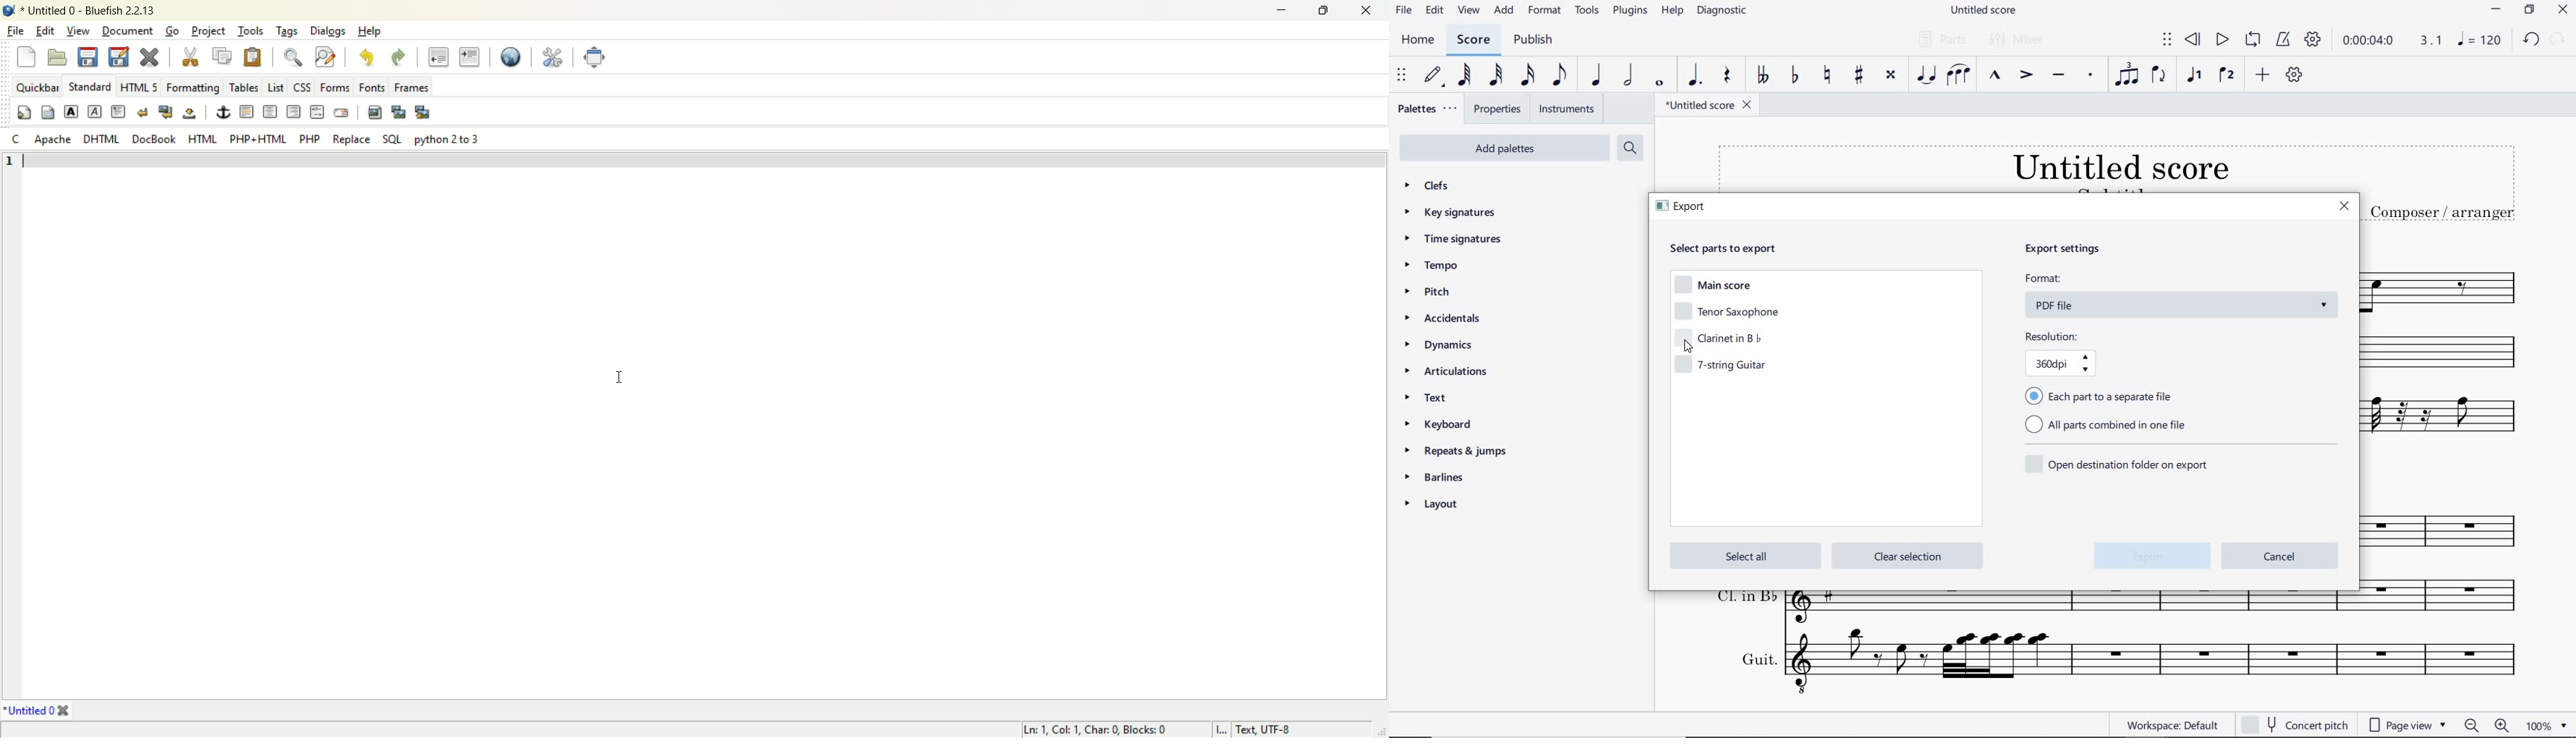 The height and width of the screenshot is (756, 2576). I want to click on 32ND NOTE, so click(1496, 76).